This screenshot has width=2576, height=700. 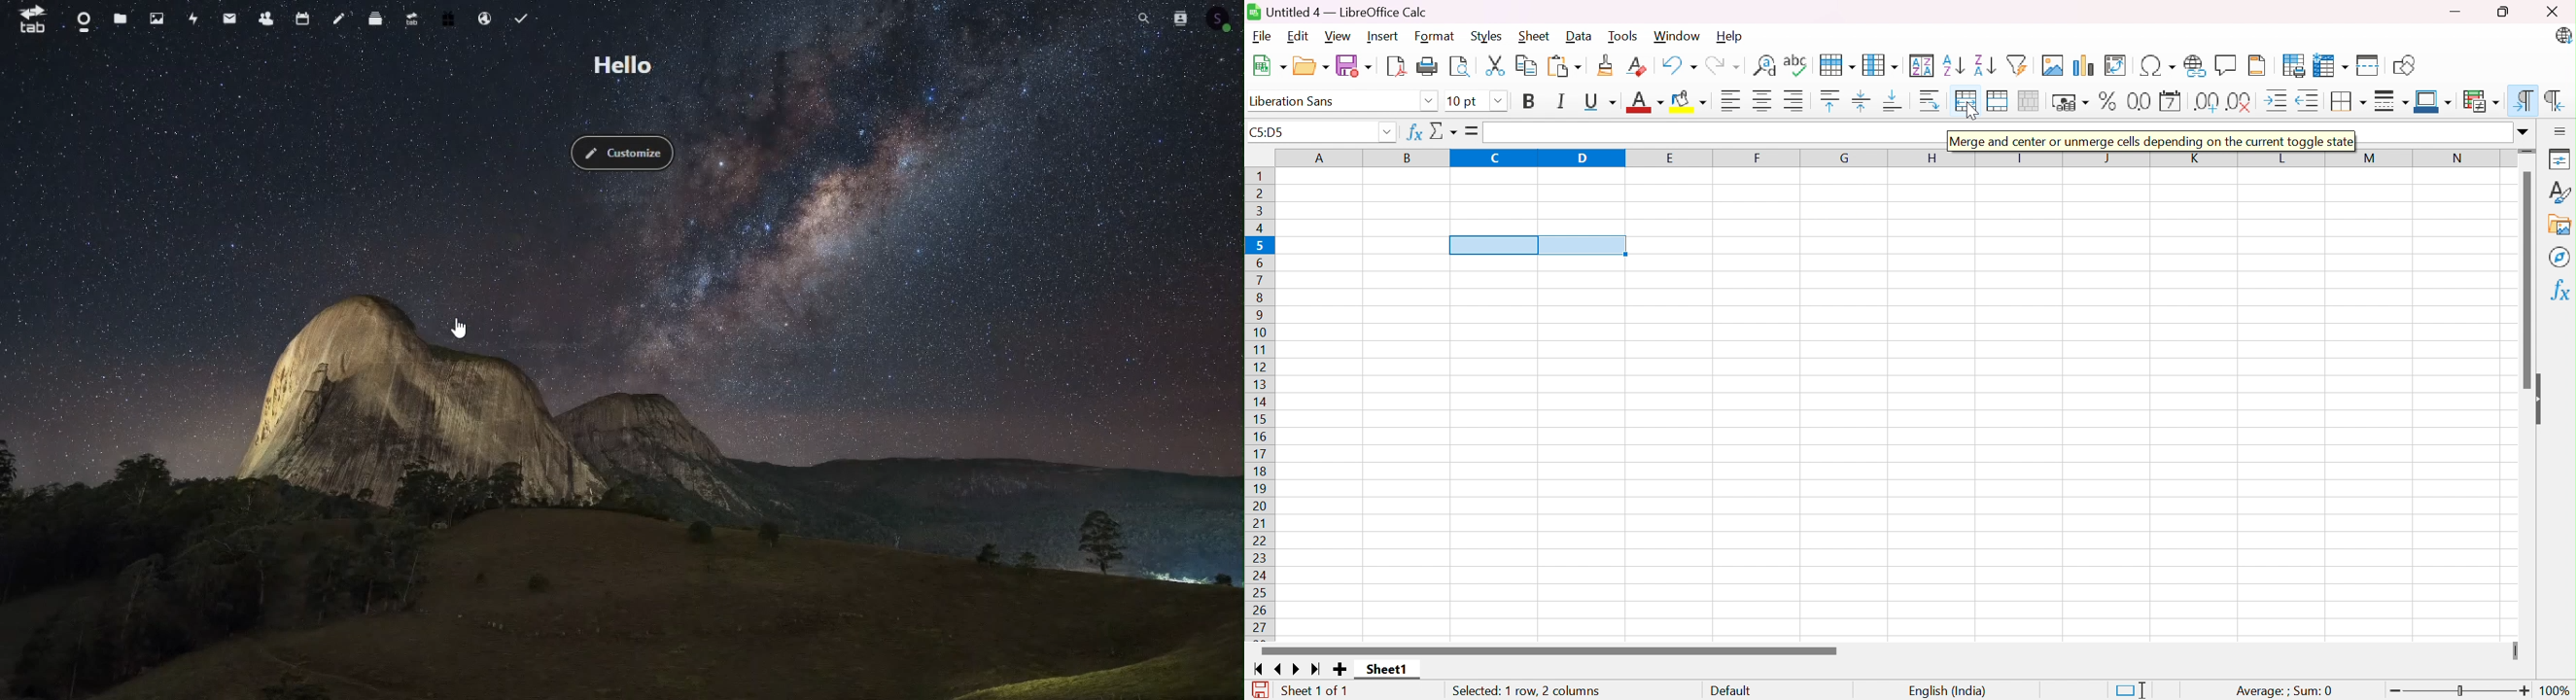 What do you see at coordinates (1731, 37) in the screenshot?
I see `Help` at bounding box center [1731, 37].